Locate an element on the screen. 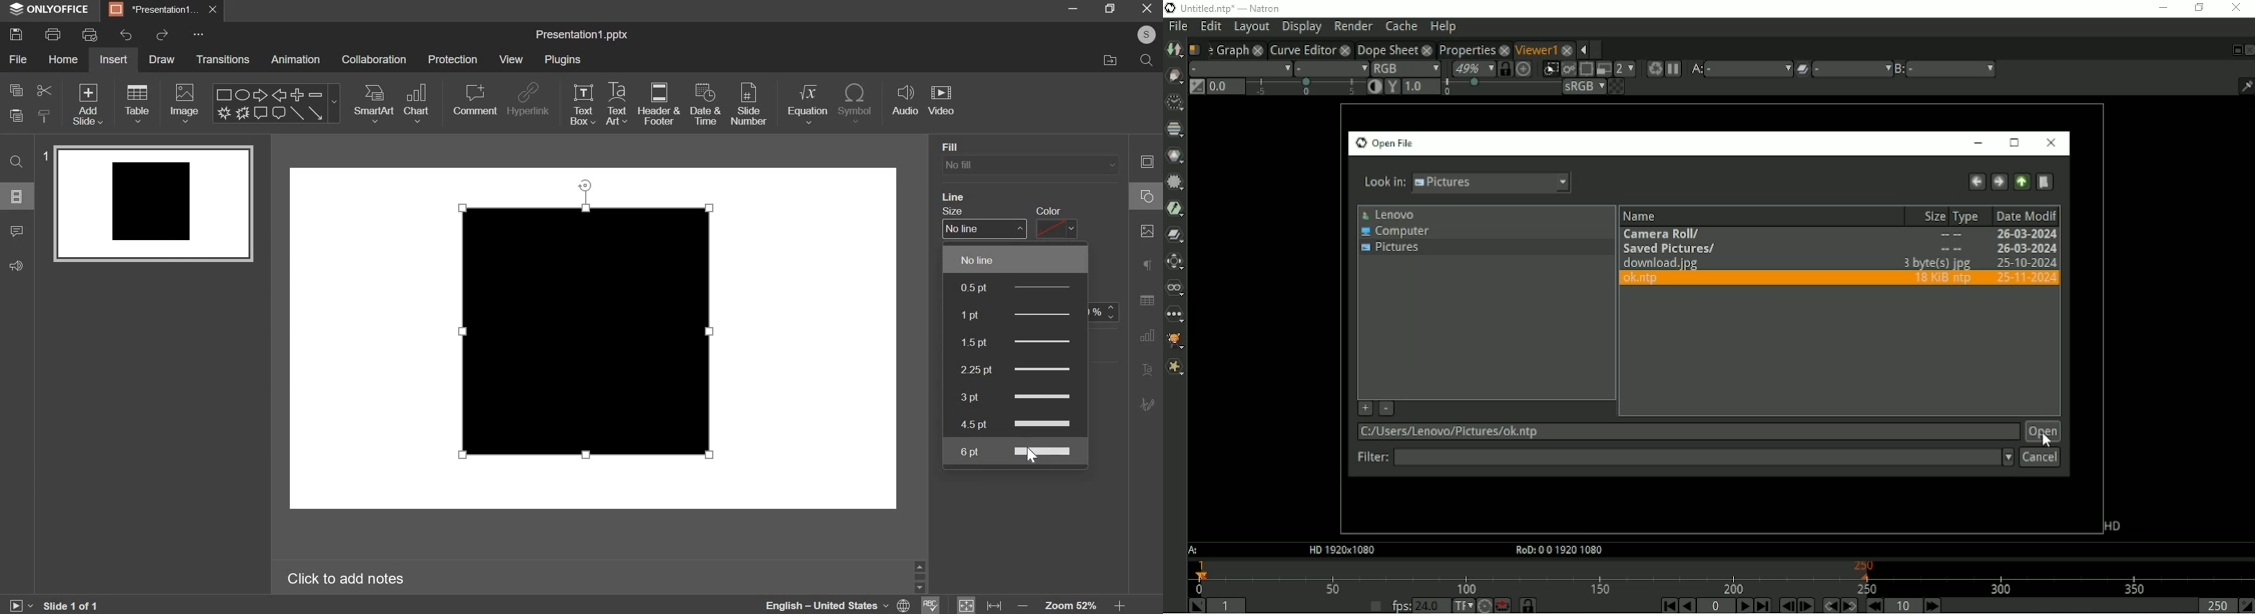 The image size is (2268, 616). maximize is located at coordinates (1111, 9).